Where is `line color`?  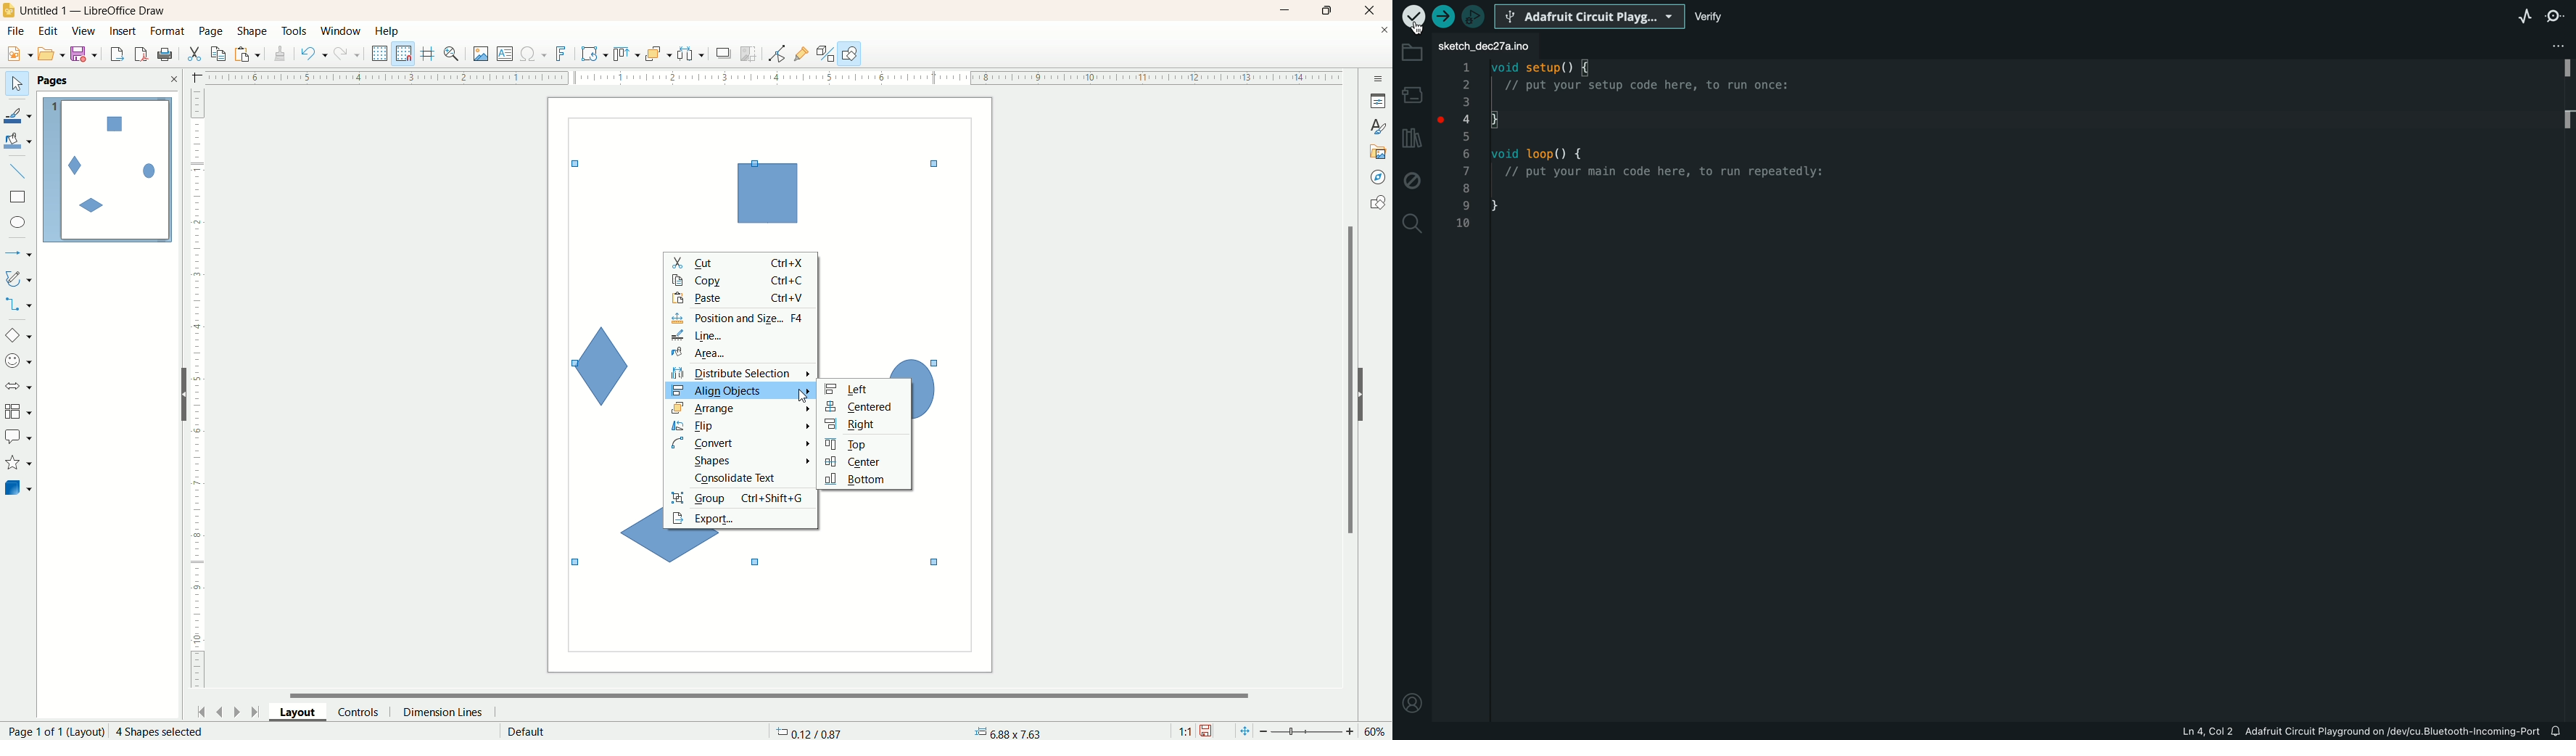 line color is located at coordinates (19, 114).